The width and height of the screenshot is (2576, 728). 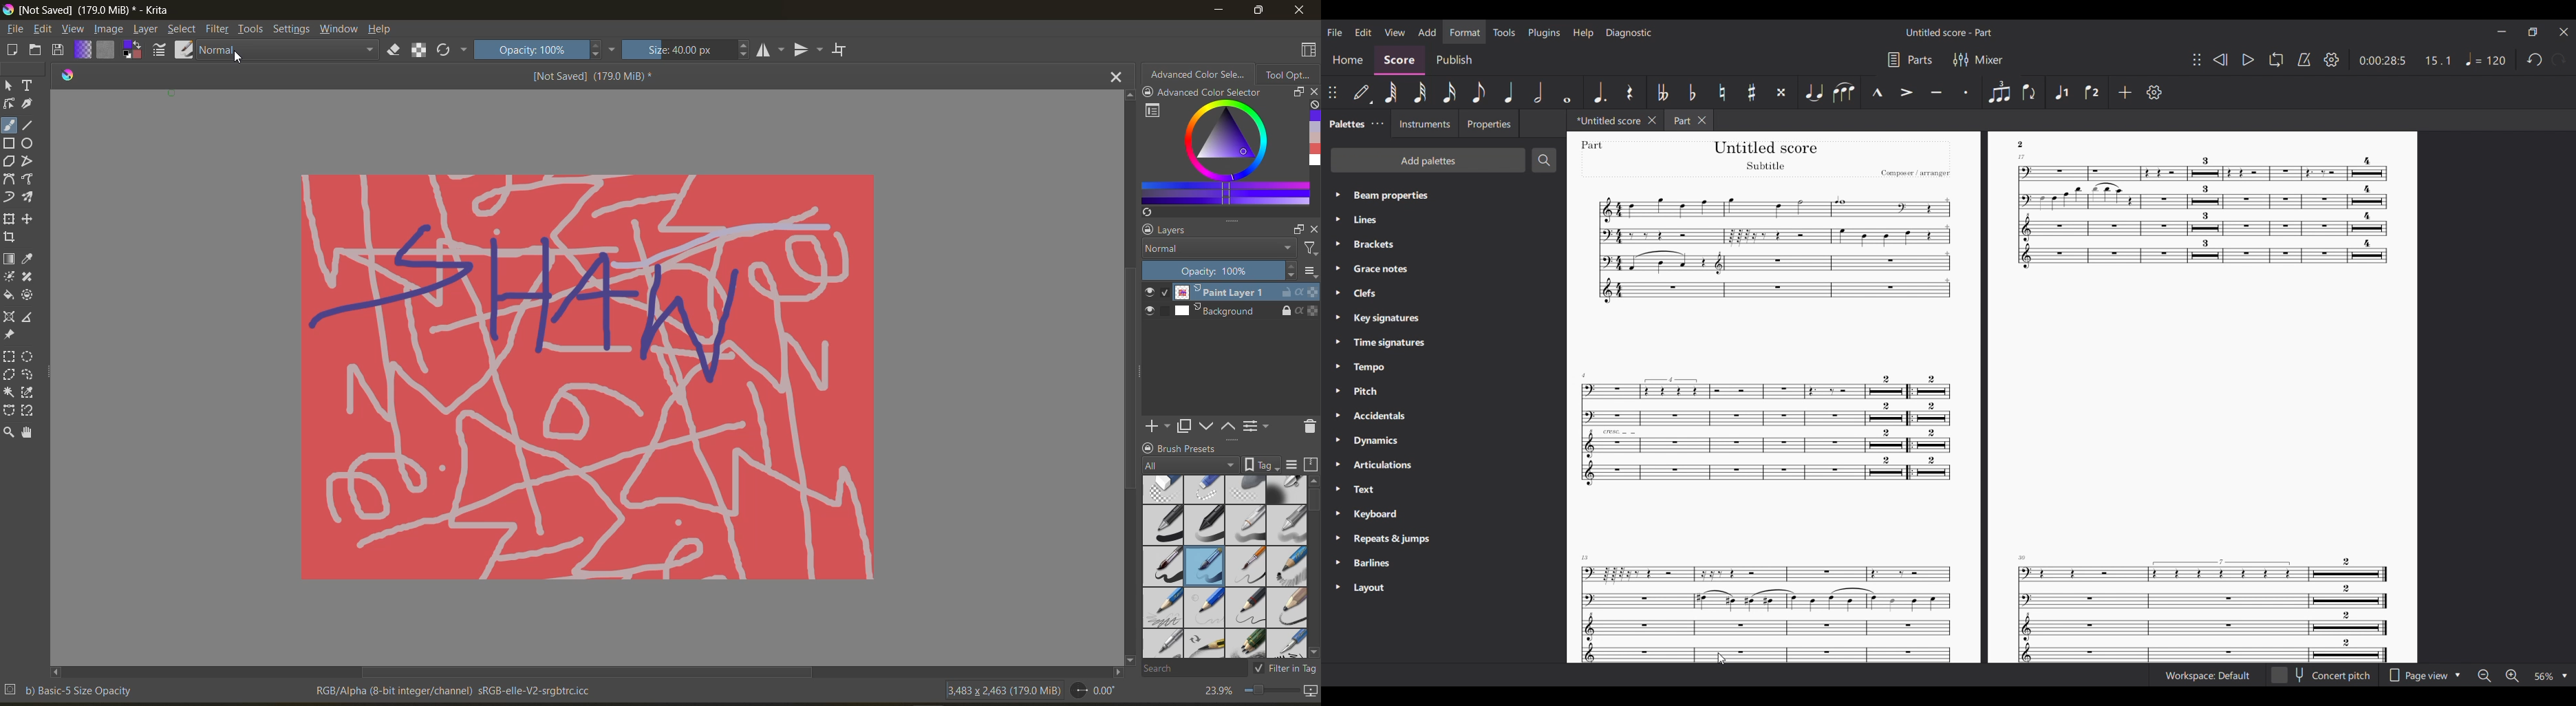 What do you see at coordinates (1155, 426) in the screenshot?
I see `add` at bounding box center [1155, 426].